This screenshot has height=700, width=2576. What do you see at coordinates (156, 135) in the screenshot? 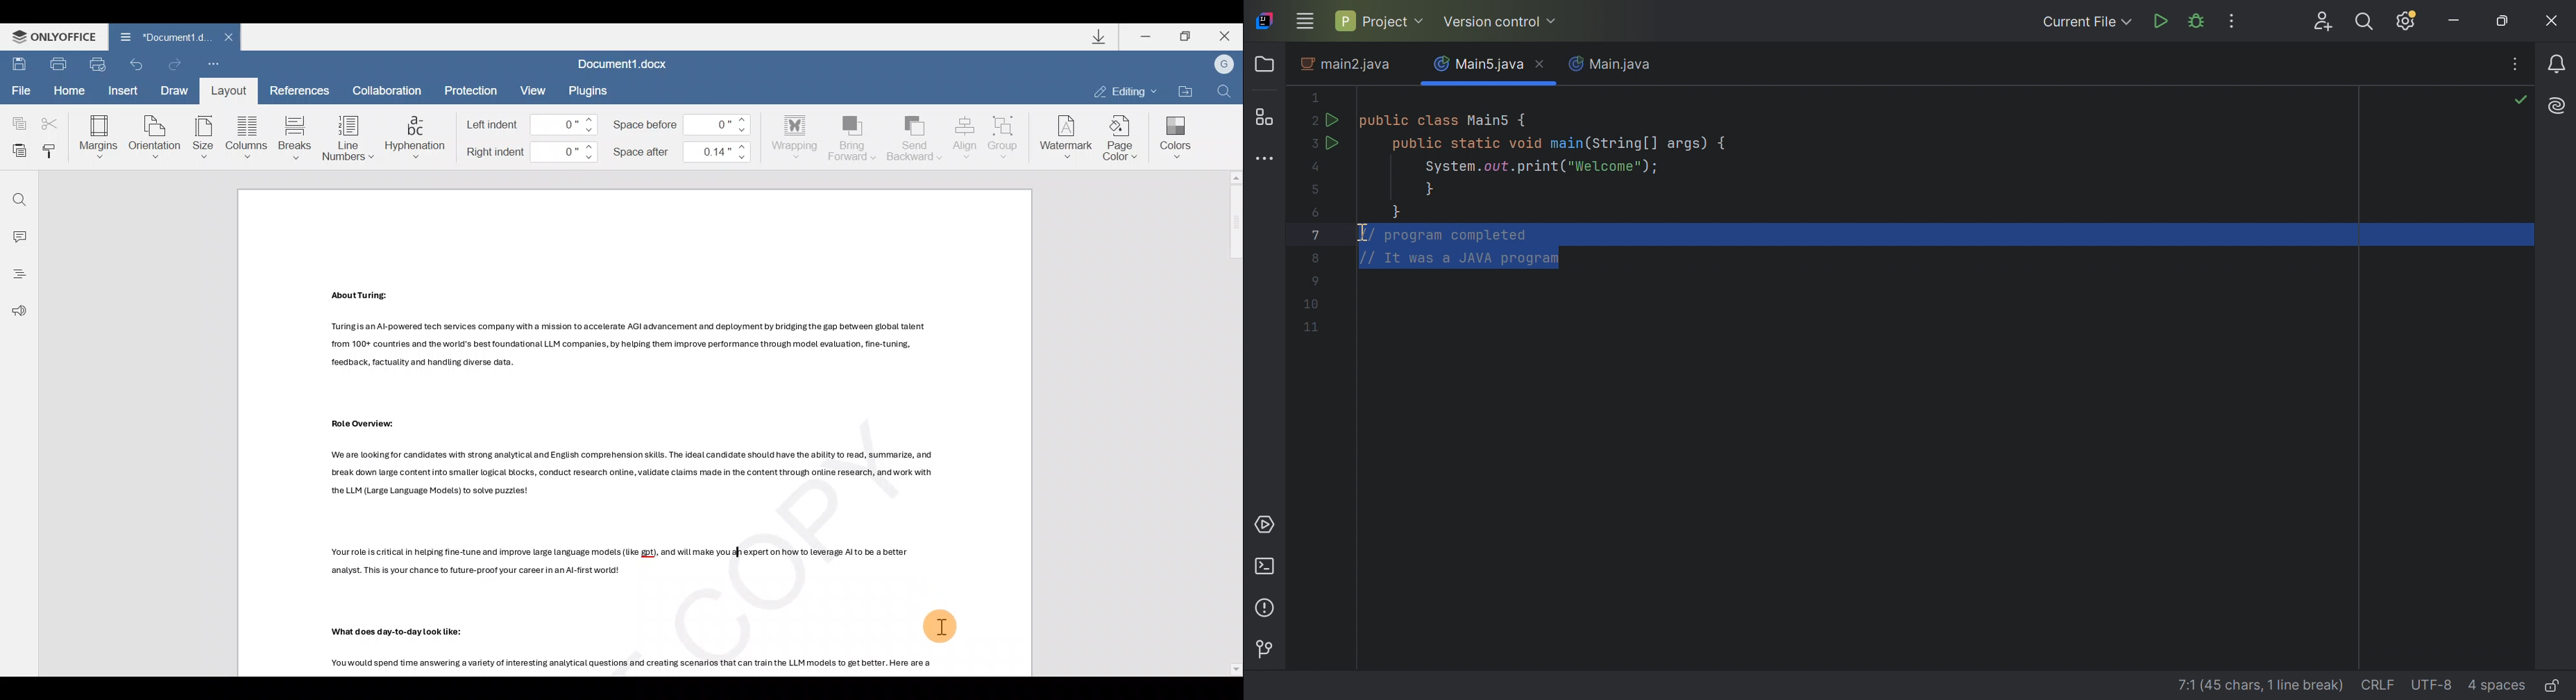
I see `Orientation` at bounding box center [156, 135].